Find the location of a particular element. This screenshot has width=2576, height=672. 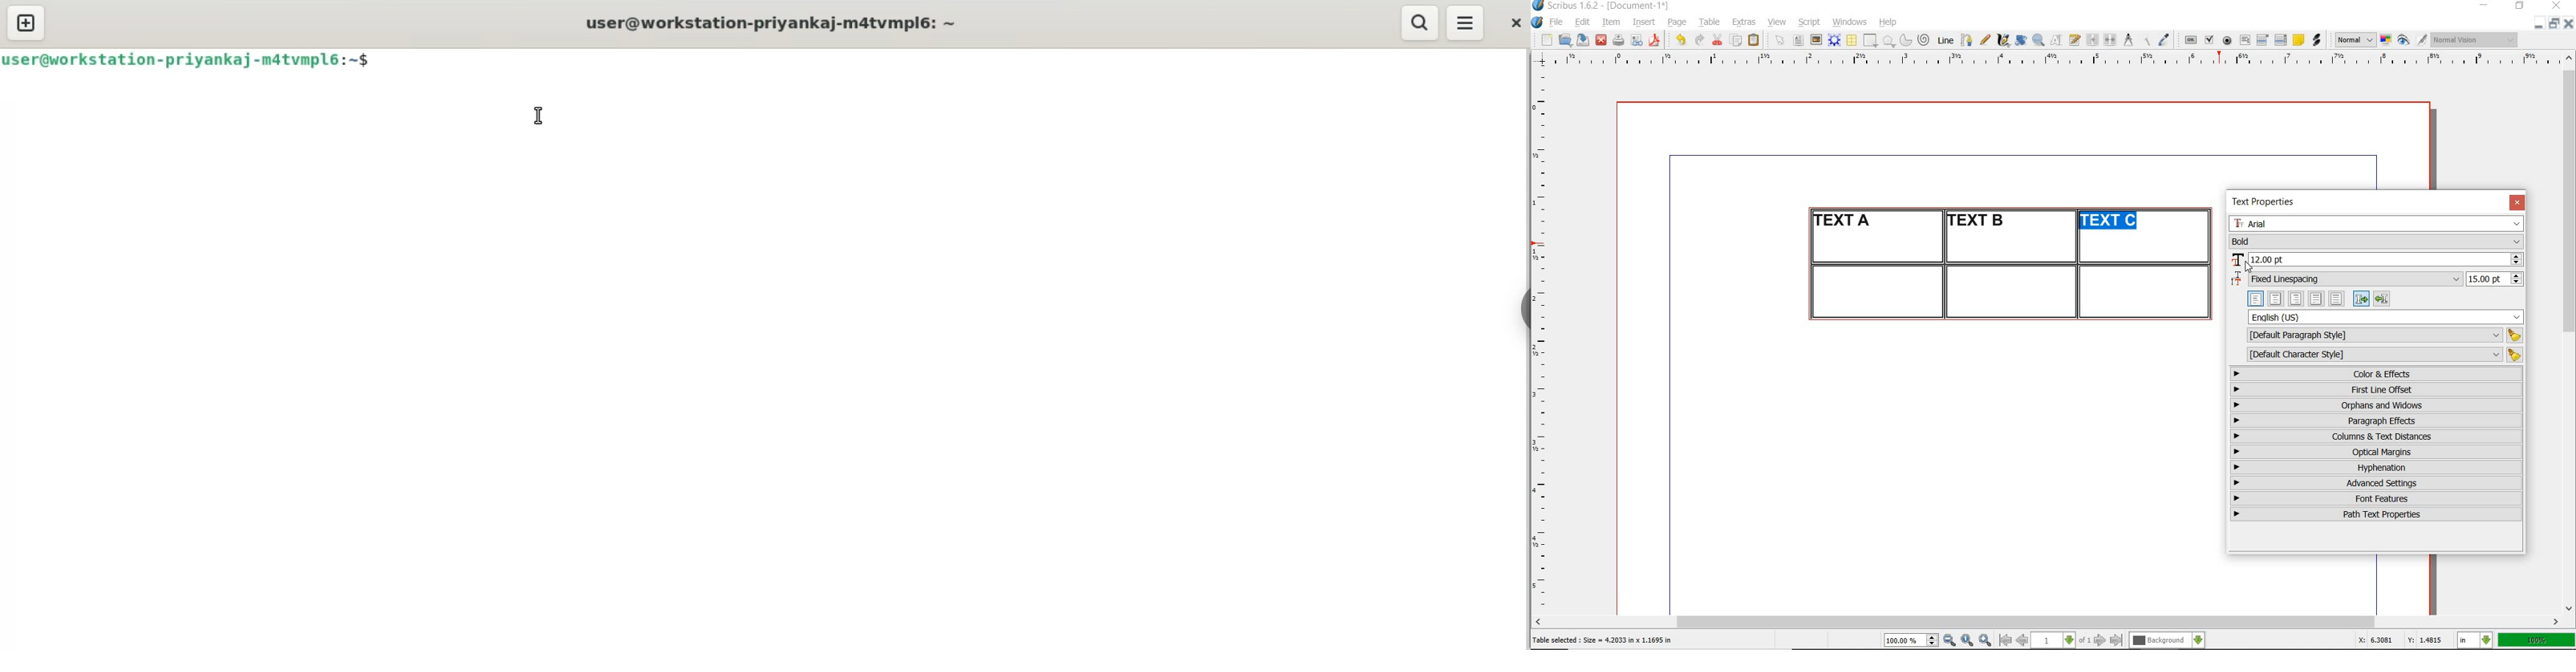

measurements is located at coordinates (2128, 40).